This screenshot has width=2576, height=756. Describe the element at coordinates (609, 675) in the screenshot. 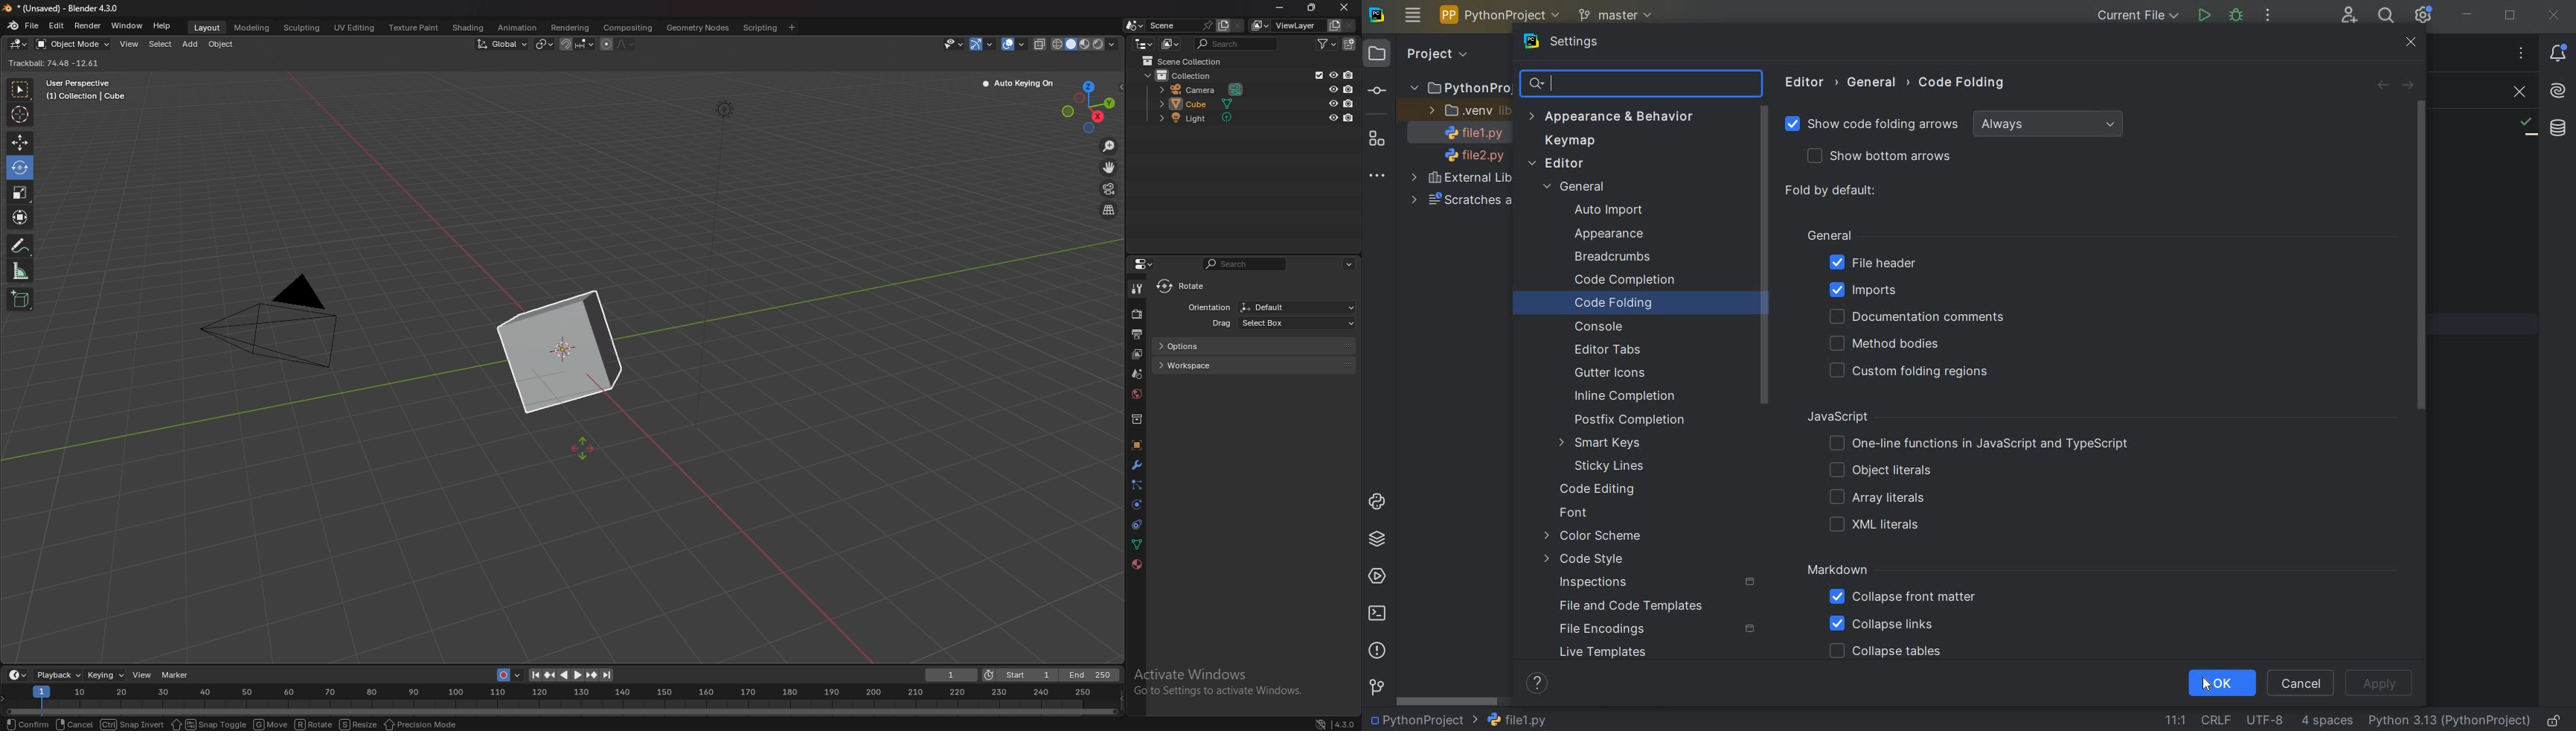

I see `jump to endpoint` at that location.